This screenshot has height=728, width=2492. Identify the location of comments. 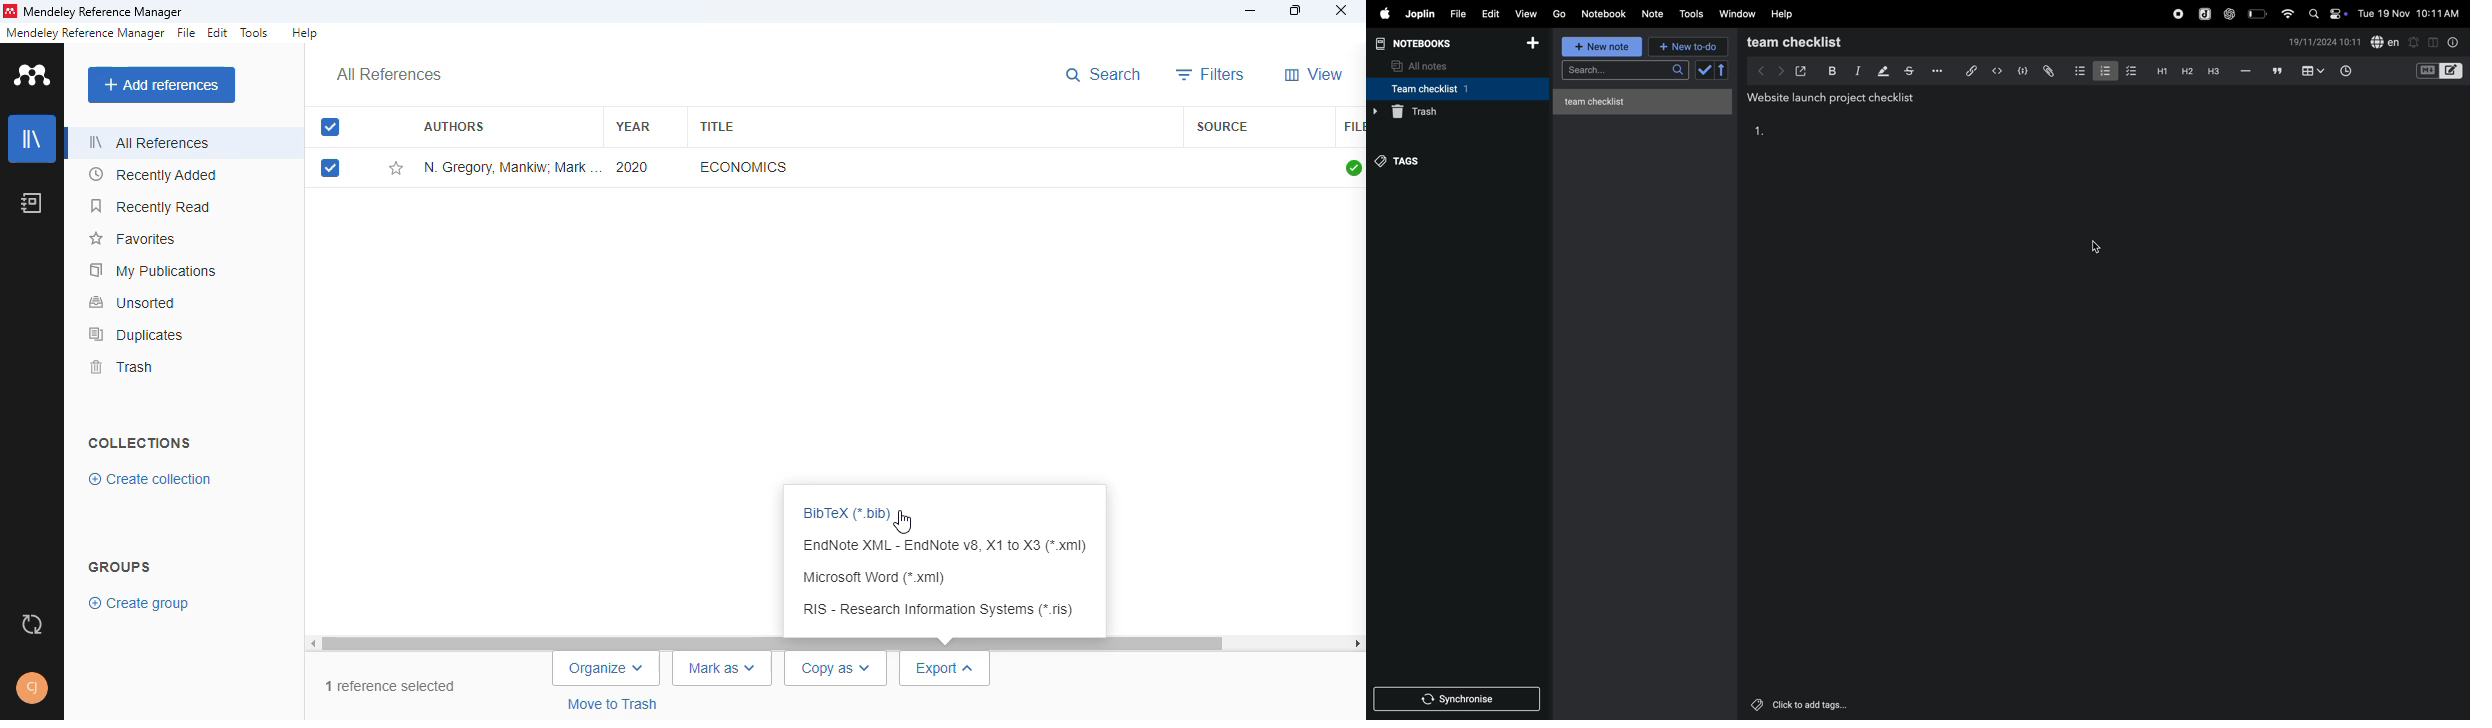
(2275, 72).